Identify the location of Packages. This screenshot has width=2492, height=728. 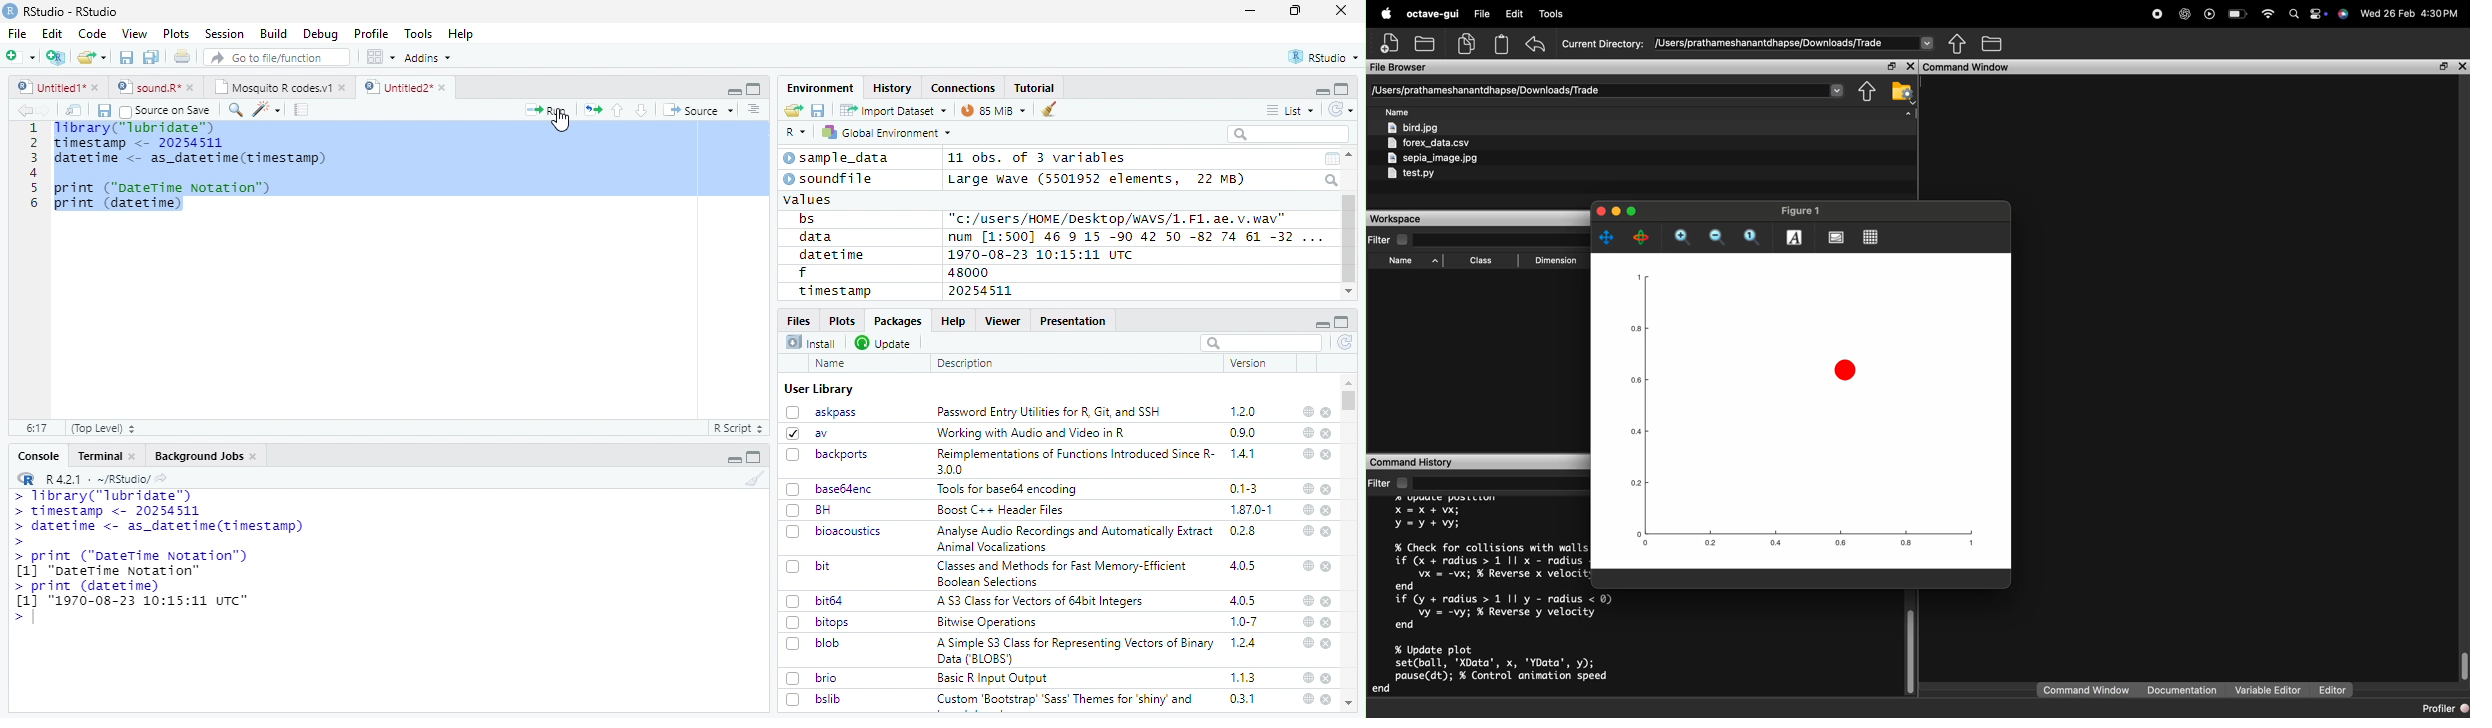
(896, 321).